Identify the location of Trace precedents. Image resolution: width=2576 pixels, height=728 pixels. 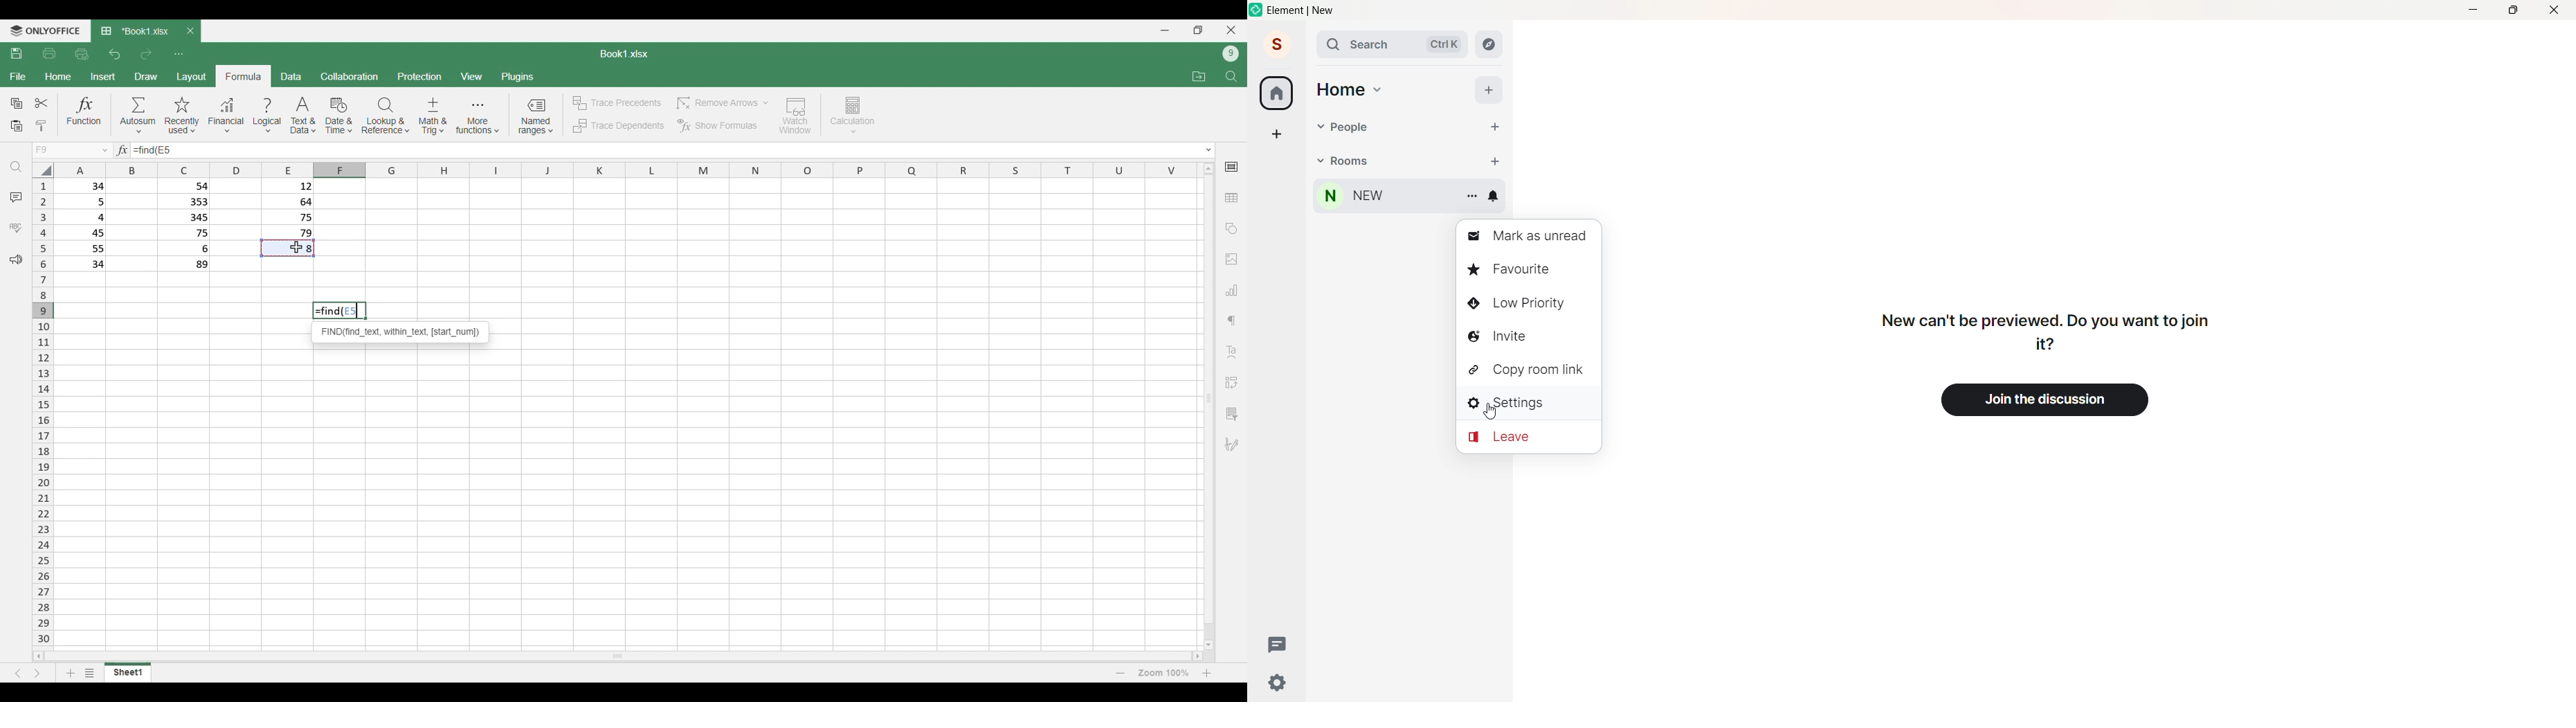
(616, 103).